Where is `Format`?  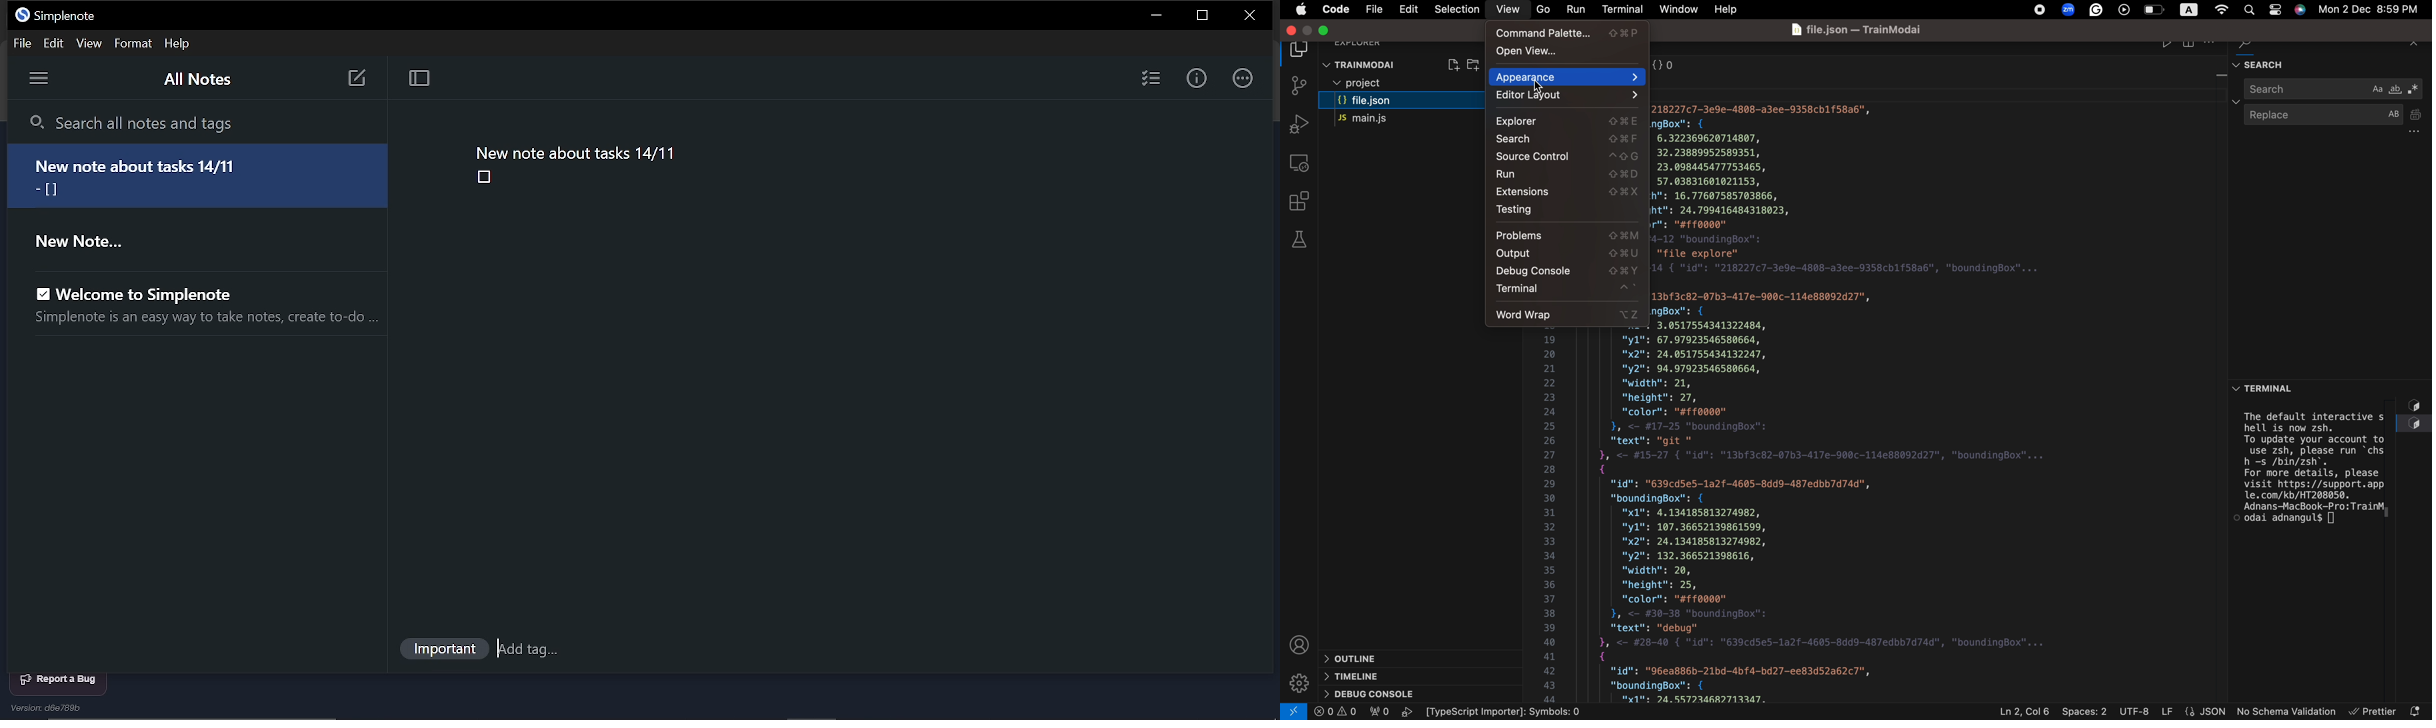
Format is located at coordinates (132, 44).